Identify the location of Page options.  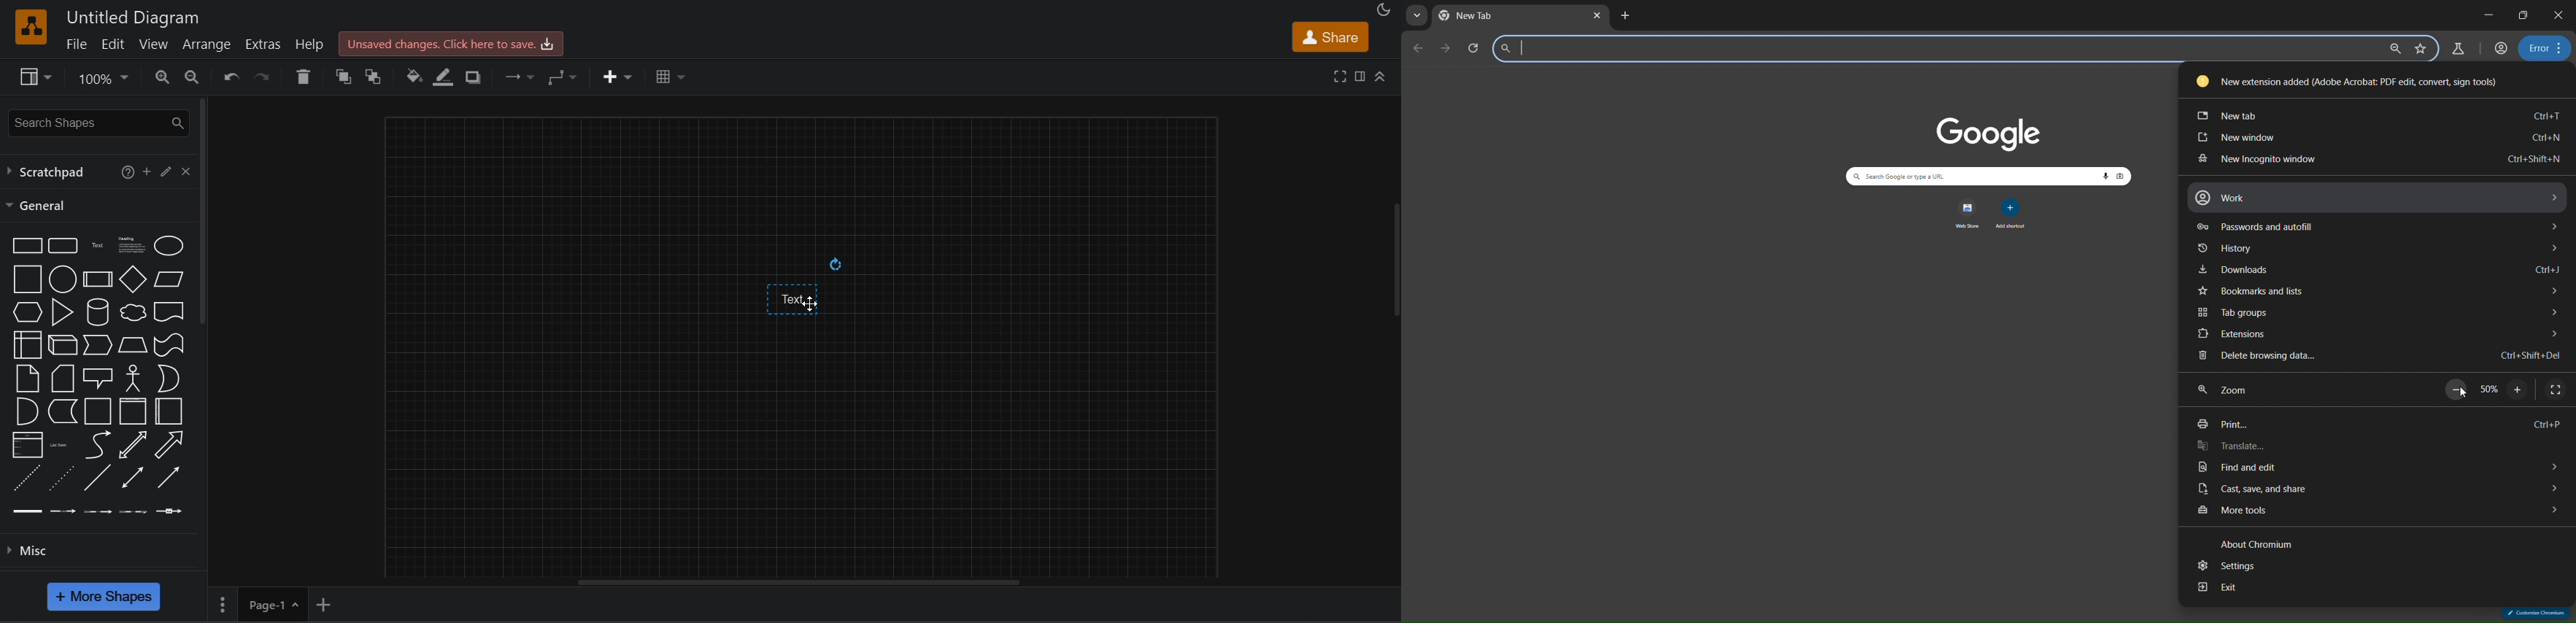
(294, 605).